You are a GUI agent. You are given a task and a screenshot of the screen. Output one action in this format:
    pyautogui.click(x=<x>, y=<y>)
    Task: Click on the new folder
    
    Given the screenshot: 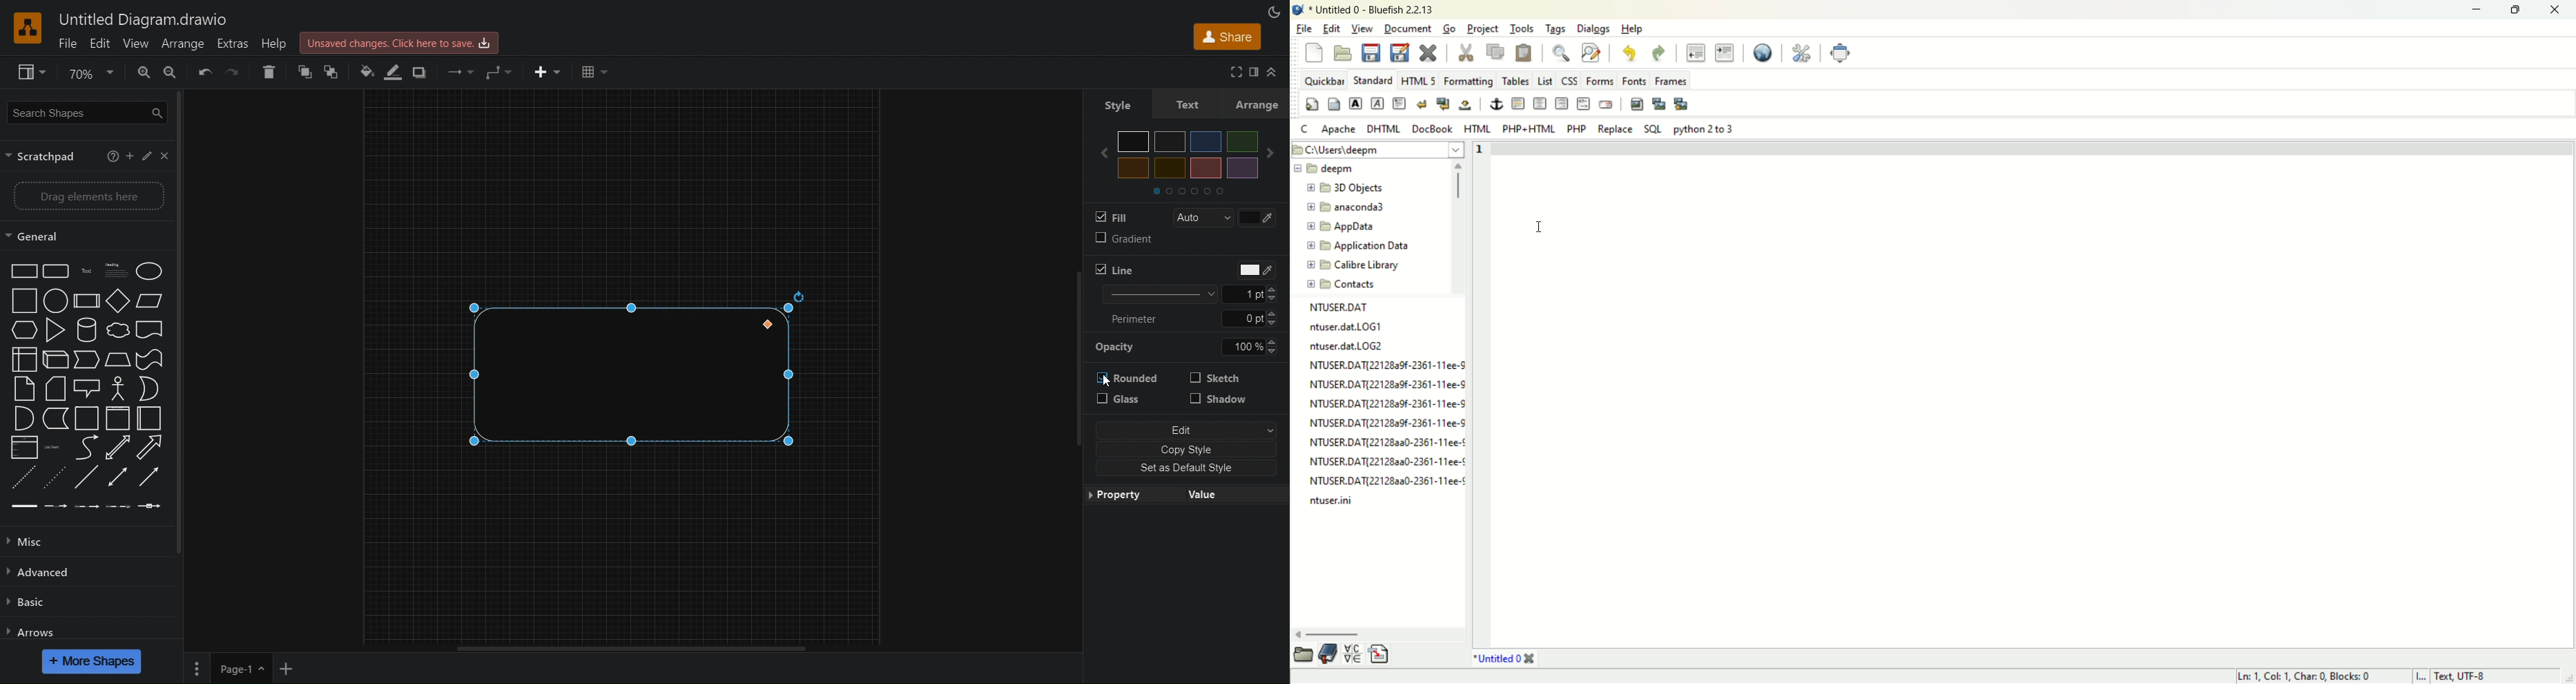 What is the action you would take?
    pyautogui.click(x=1374, y=246)
    